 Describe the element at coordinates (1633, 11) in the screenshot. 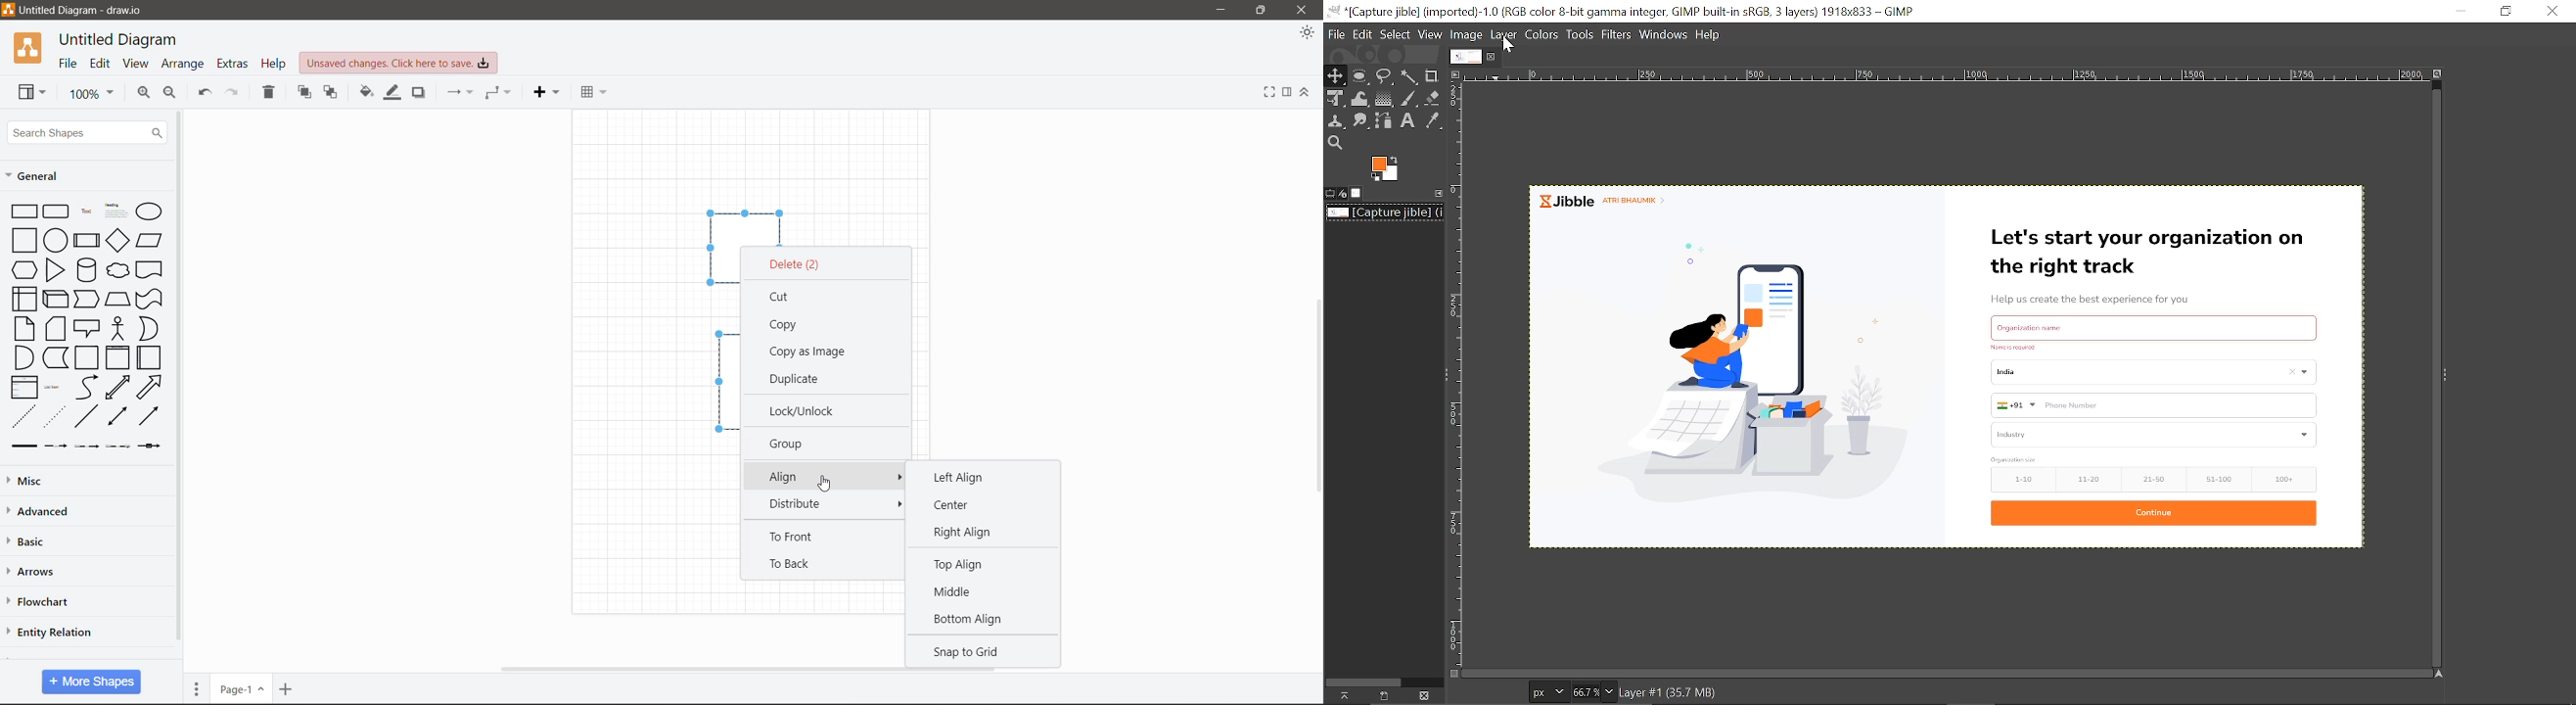

I see `Current window` at that location.